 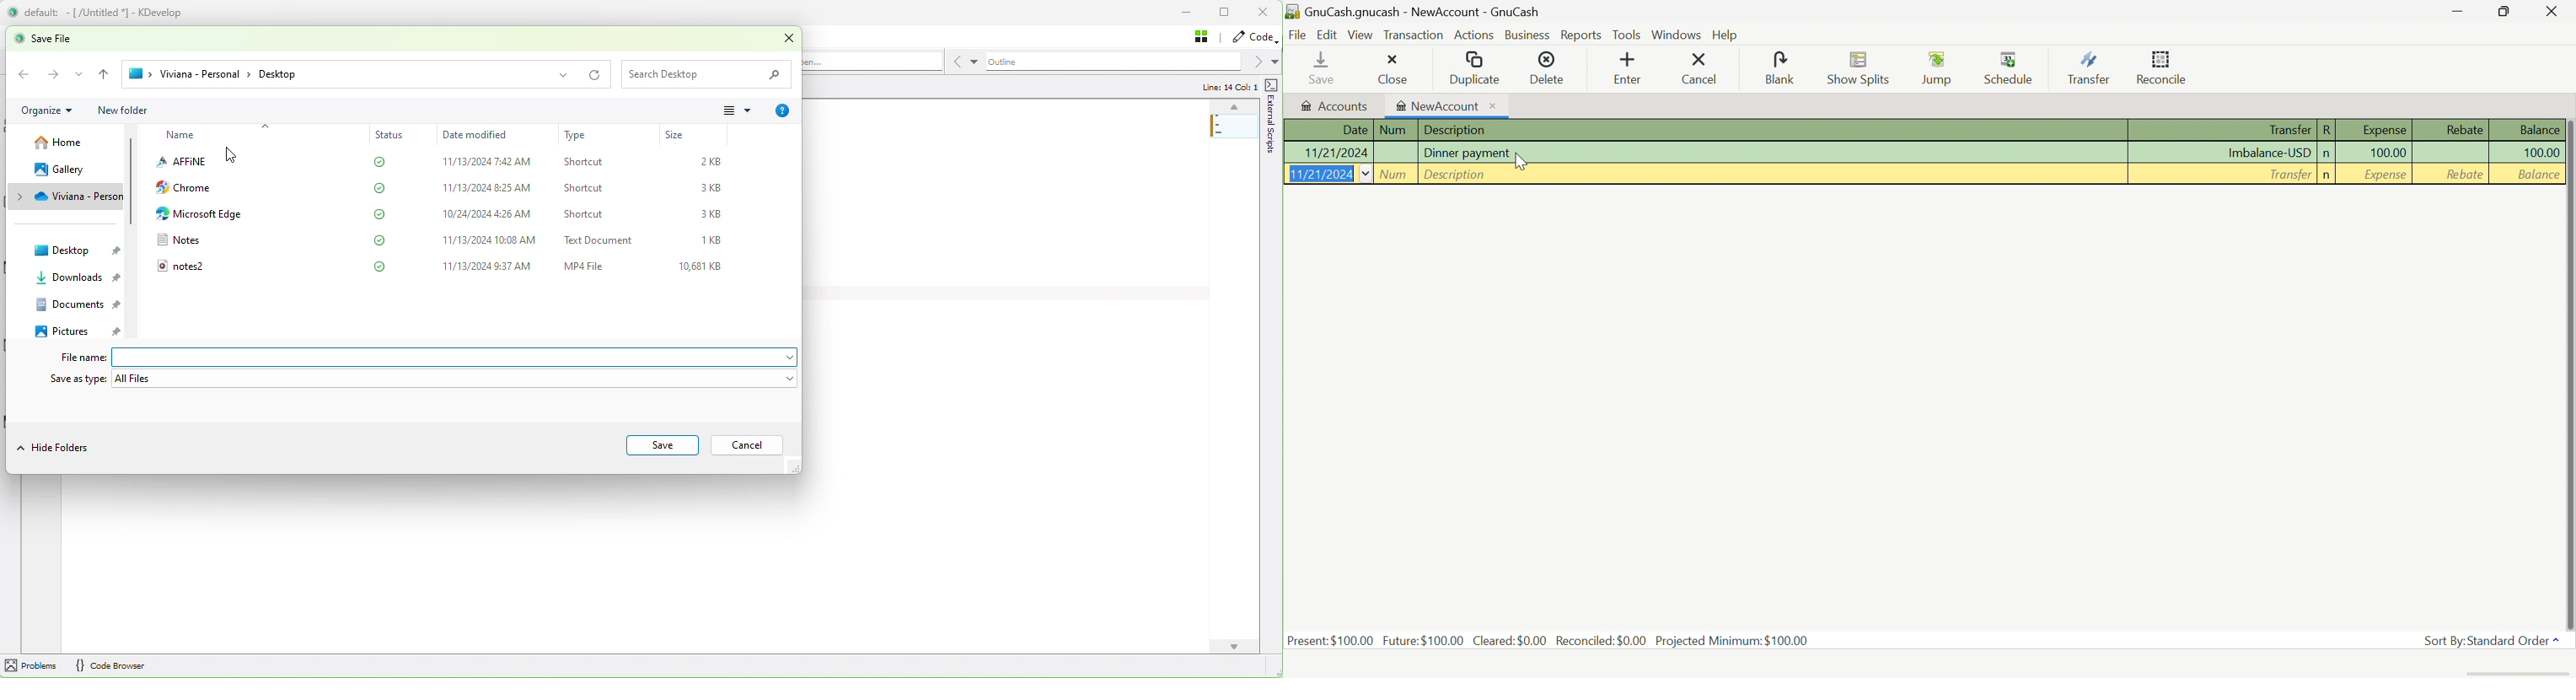 What do you see at coordinates (1581, 36) in the screenshot?
I see `Reports` at bounding box center [1581, 36].